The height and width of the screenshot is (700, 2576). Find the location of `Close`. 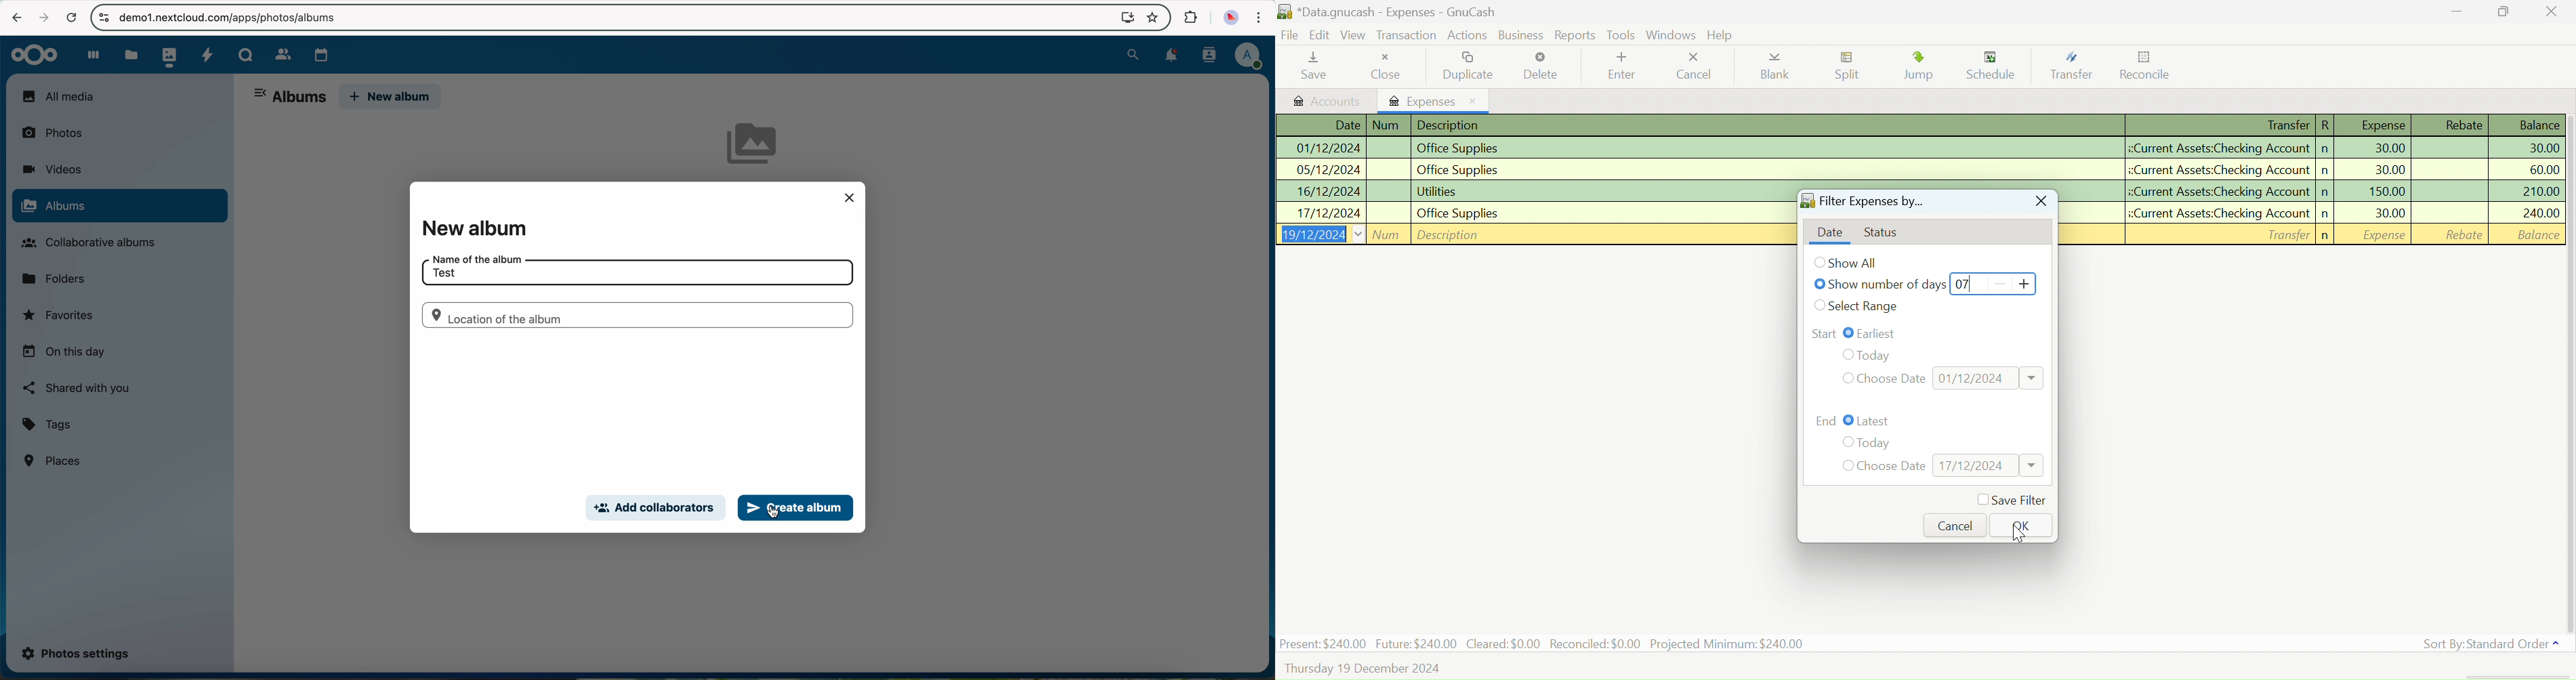

Close is located at coordinates (1390, 66).